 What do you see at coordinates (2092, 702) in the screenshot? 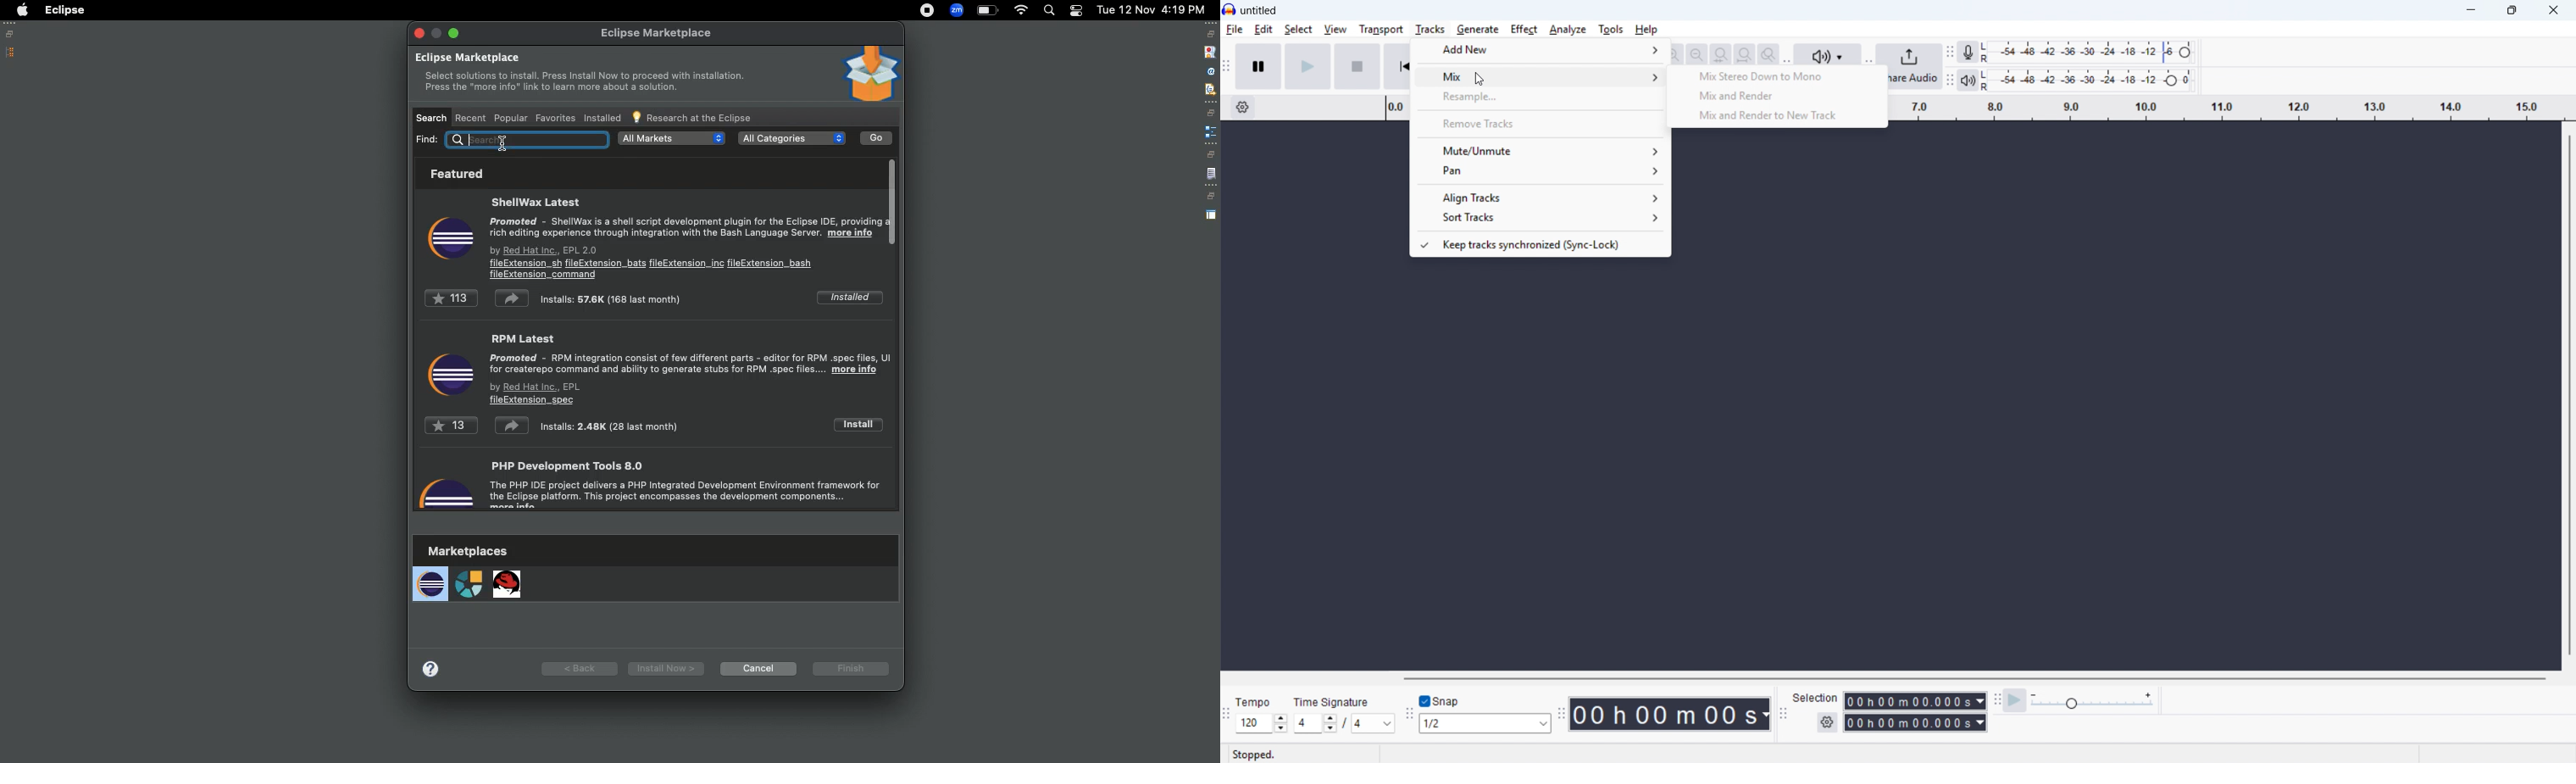
I see `Play back speed ` at bounding box center [2092, 702].